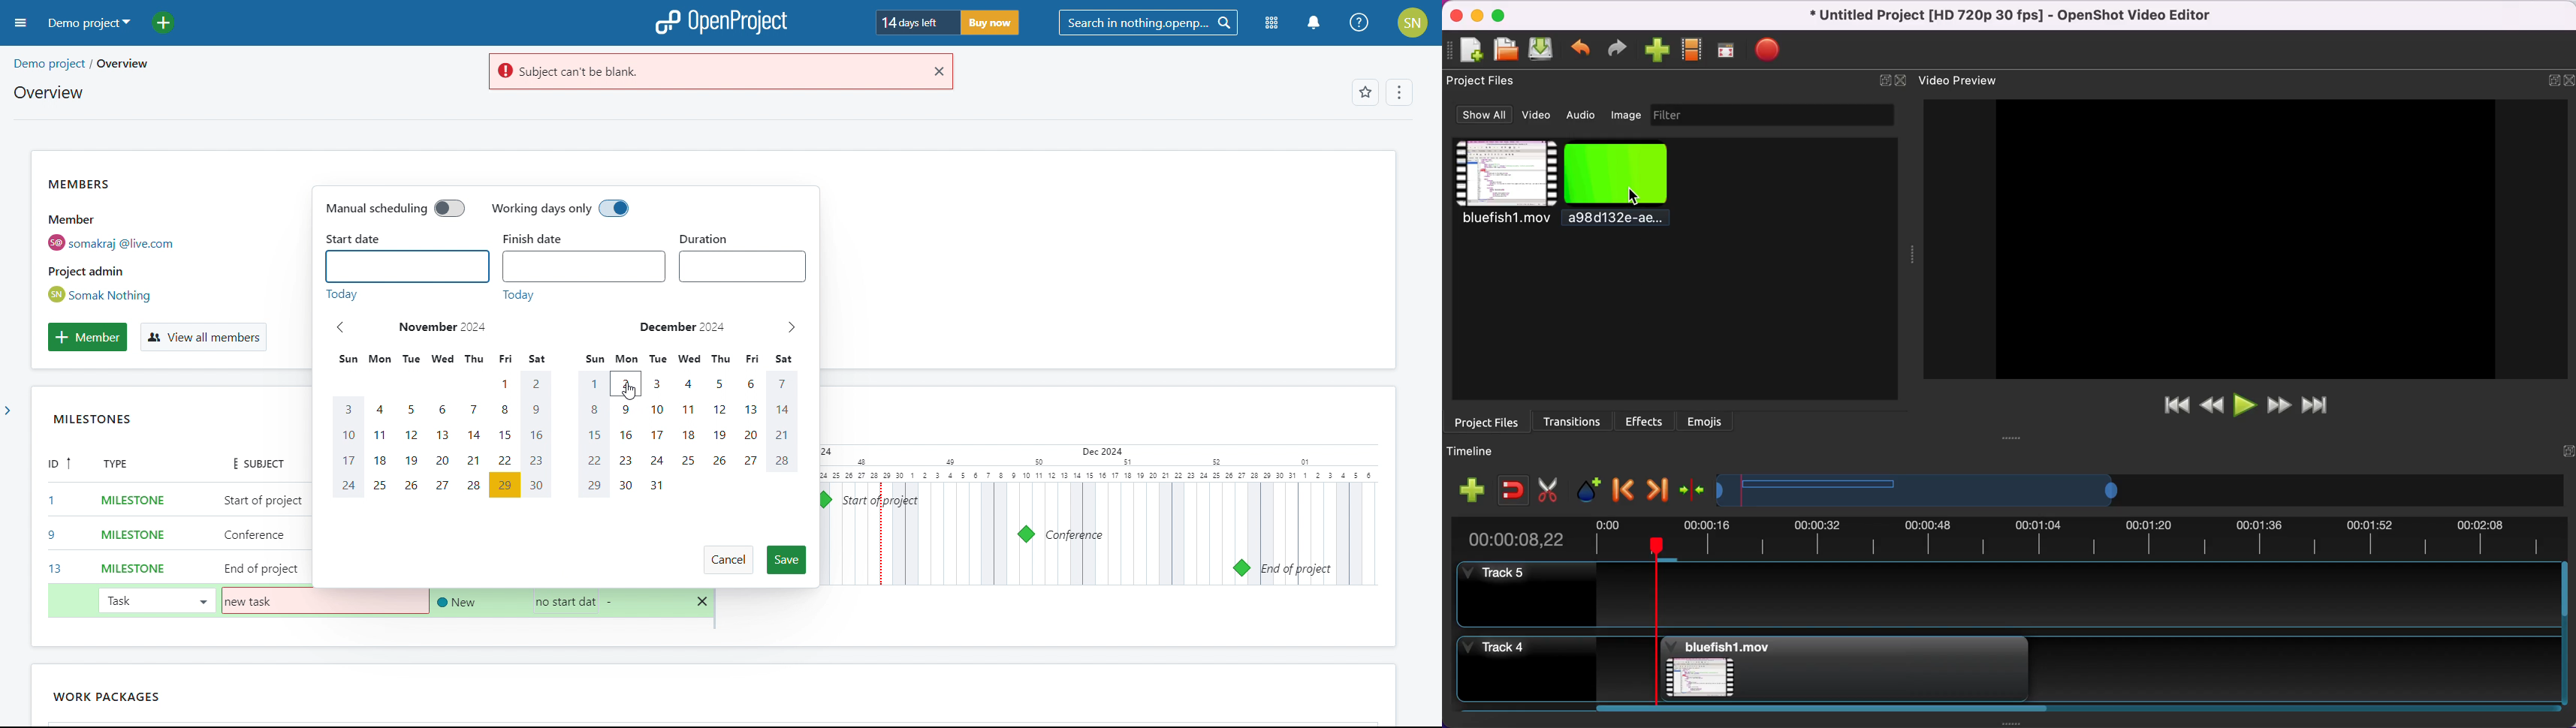  I want to click on title - Untitled Project [HD 720p 30 fps]-OpenShot Video Editor, so click(2026, 15).